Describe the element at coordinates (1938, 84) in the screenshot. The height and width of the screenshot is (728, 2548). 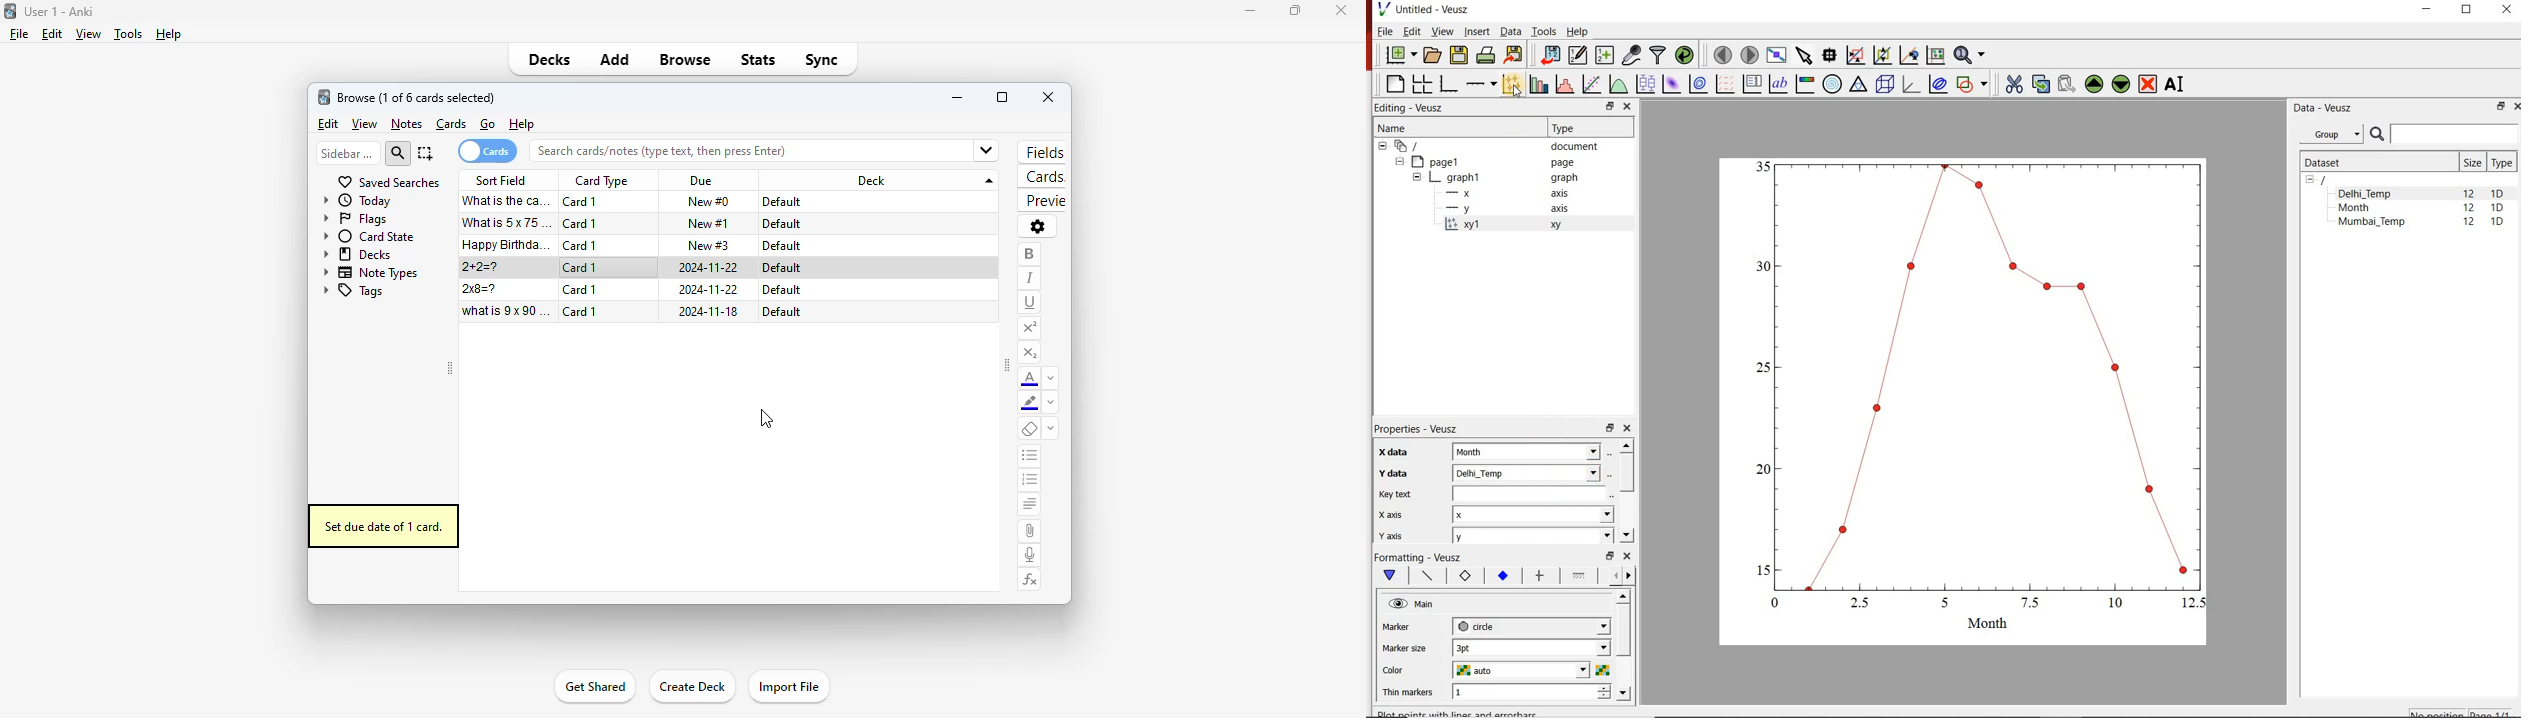
I see `plot covariance ellipses` at that location.